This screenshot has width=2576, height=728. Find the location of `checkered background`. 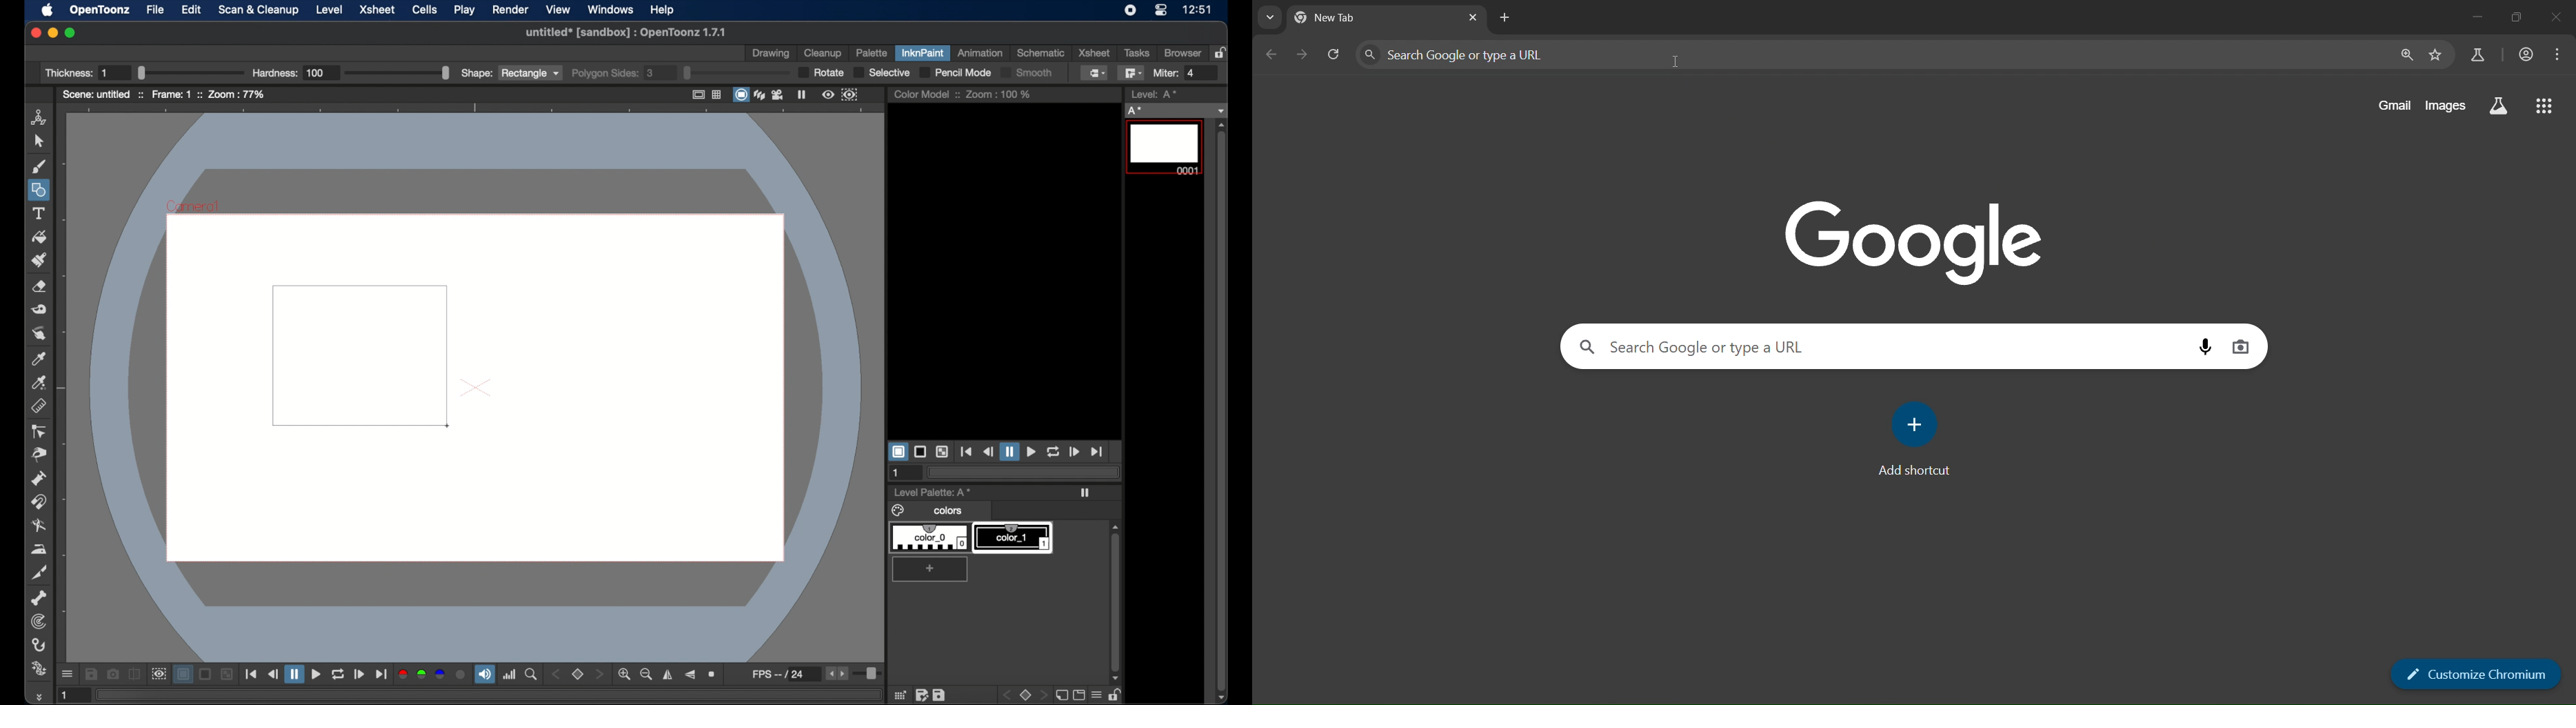

checkered background is located at coordinates (226, 674).